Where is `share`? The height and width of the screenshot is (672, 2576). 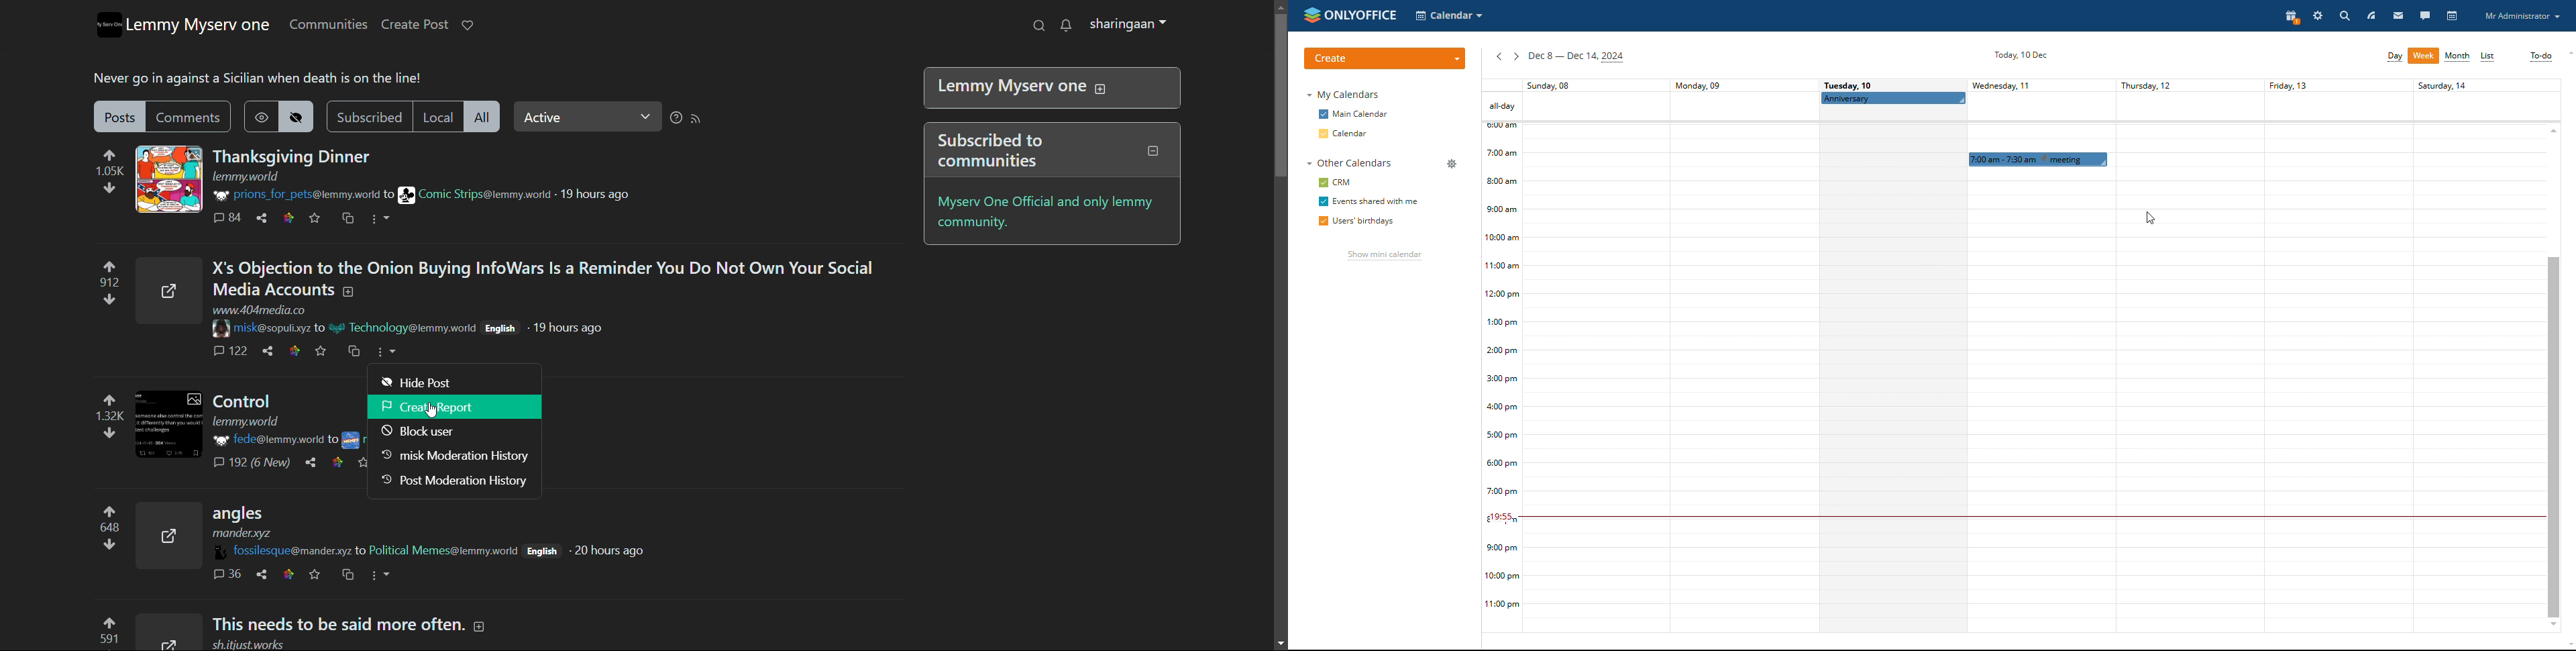 share is located at coordinates (257, 574).